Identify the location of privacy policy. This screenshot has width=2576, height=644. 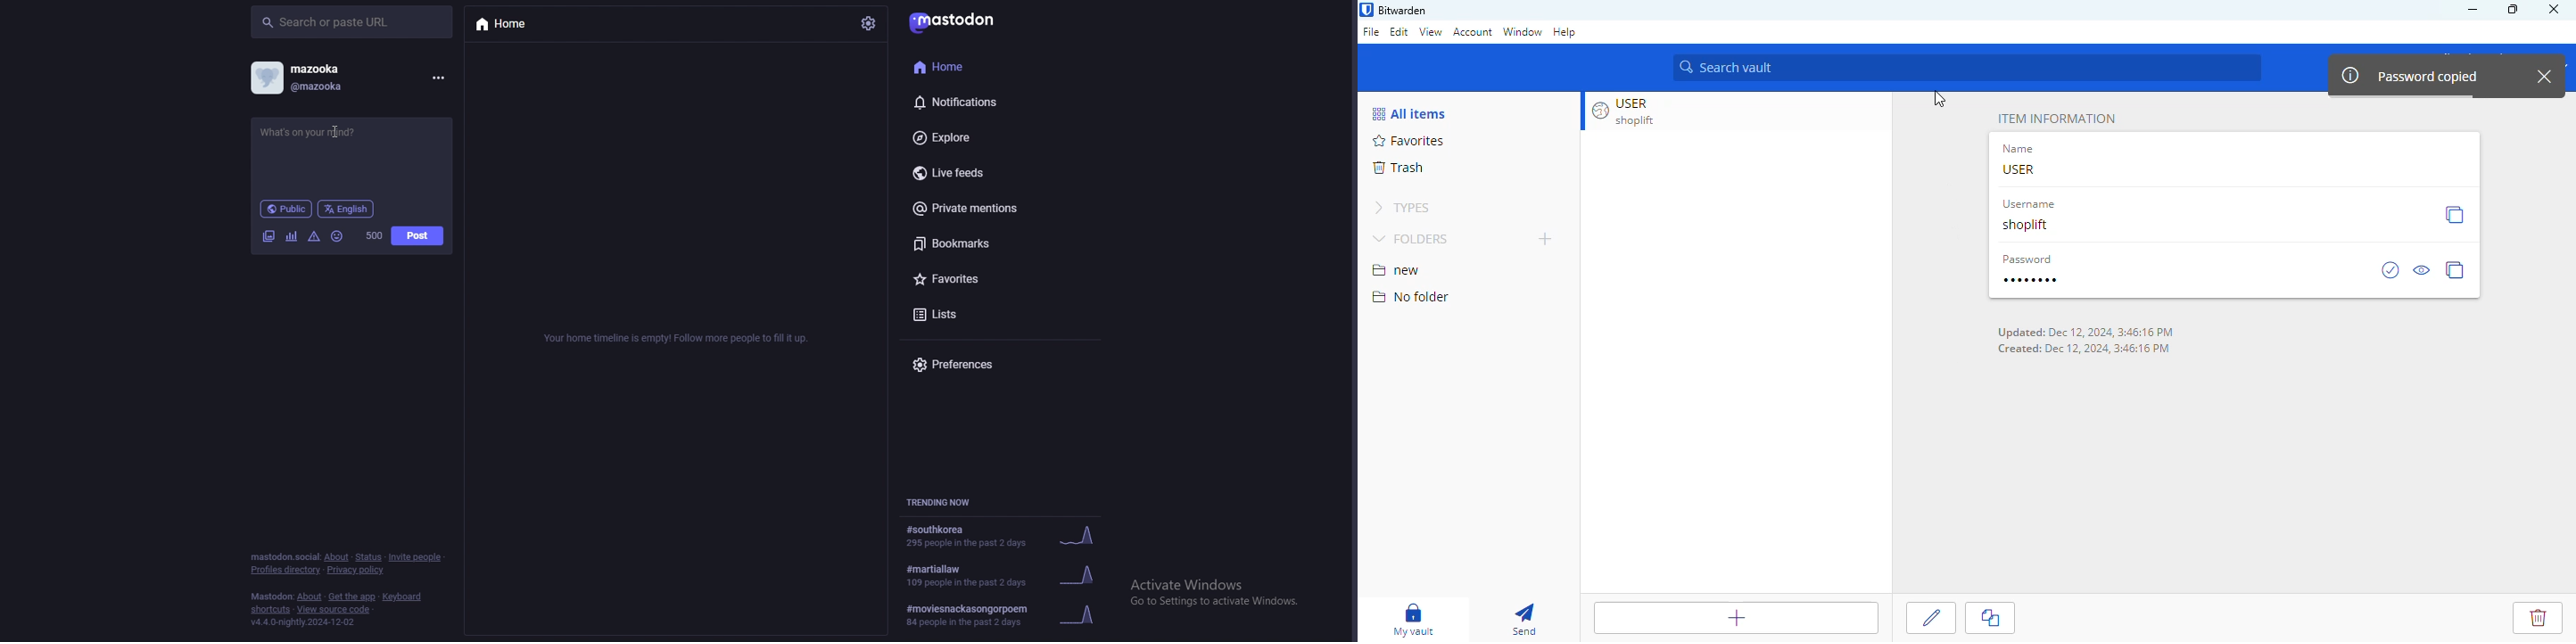
(359, 570).